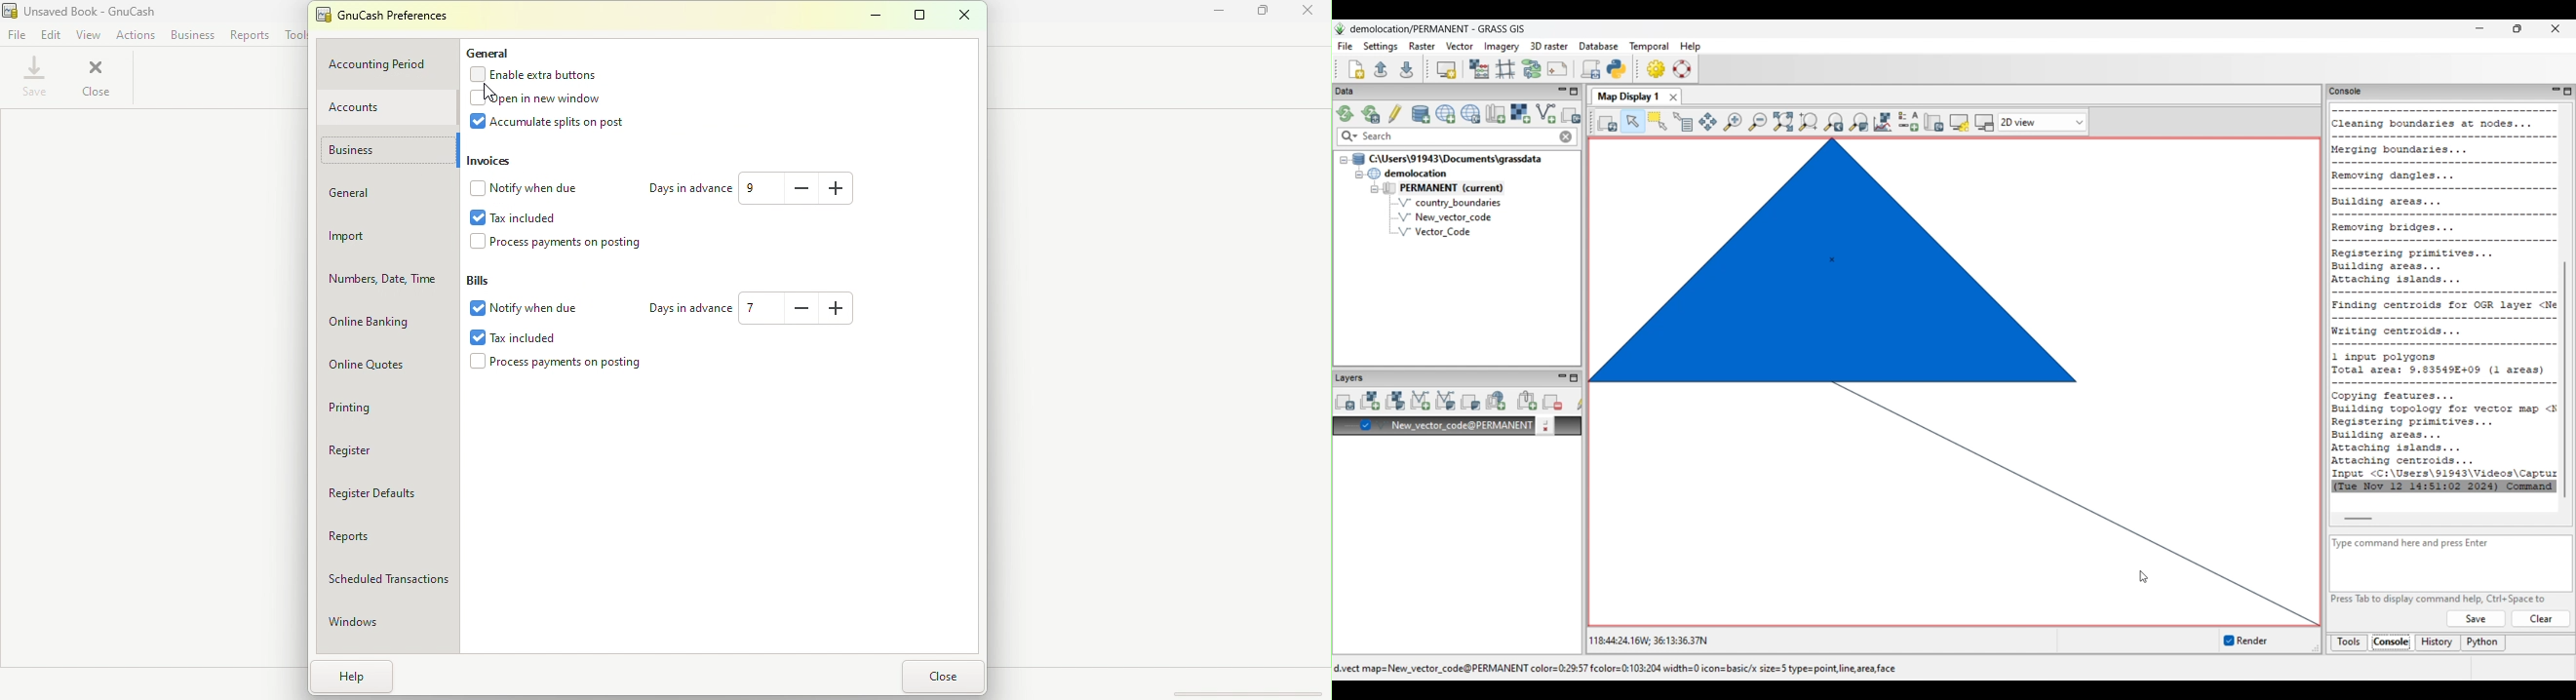 The image size is (2576, 700). I want to click on Enable extra buttons, so click(538, 74).